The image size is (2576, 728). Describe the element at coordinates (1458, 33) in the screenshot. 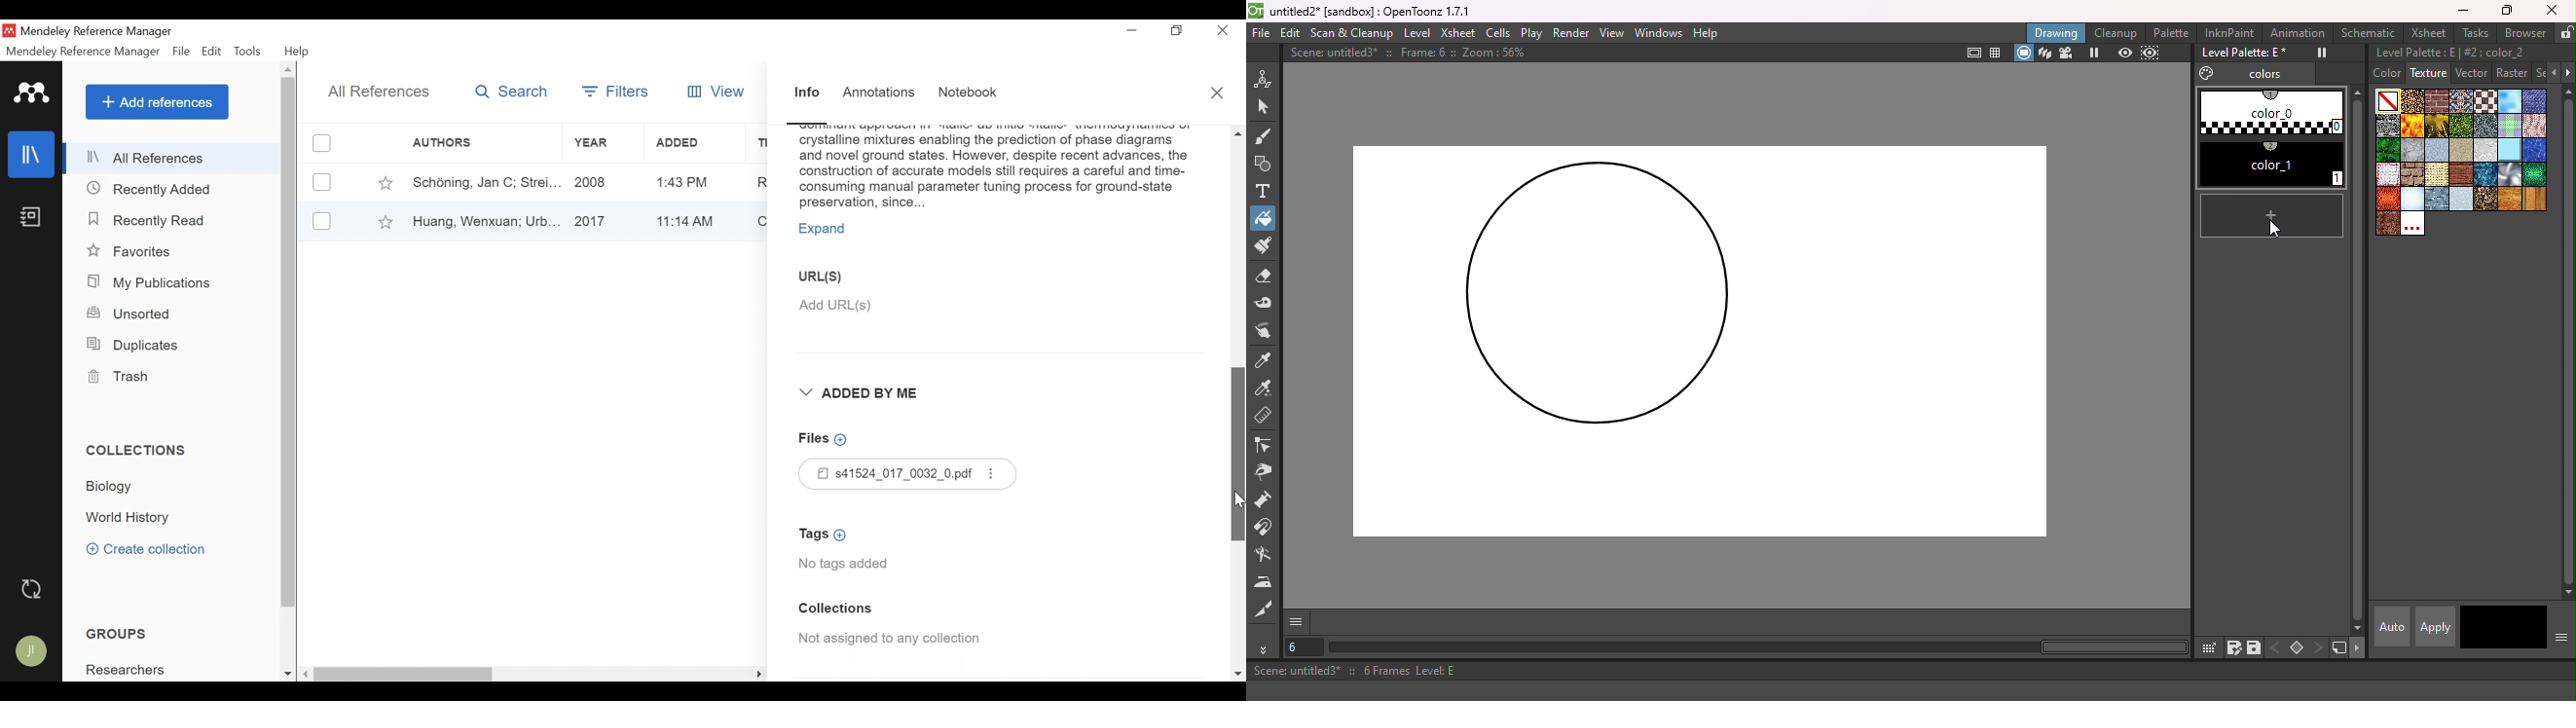

I see `Xsheet` at that location.